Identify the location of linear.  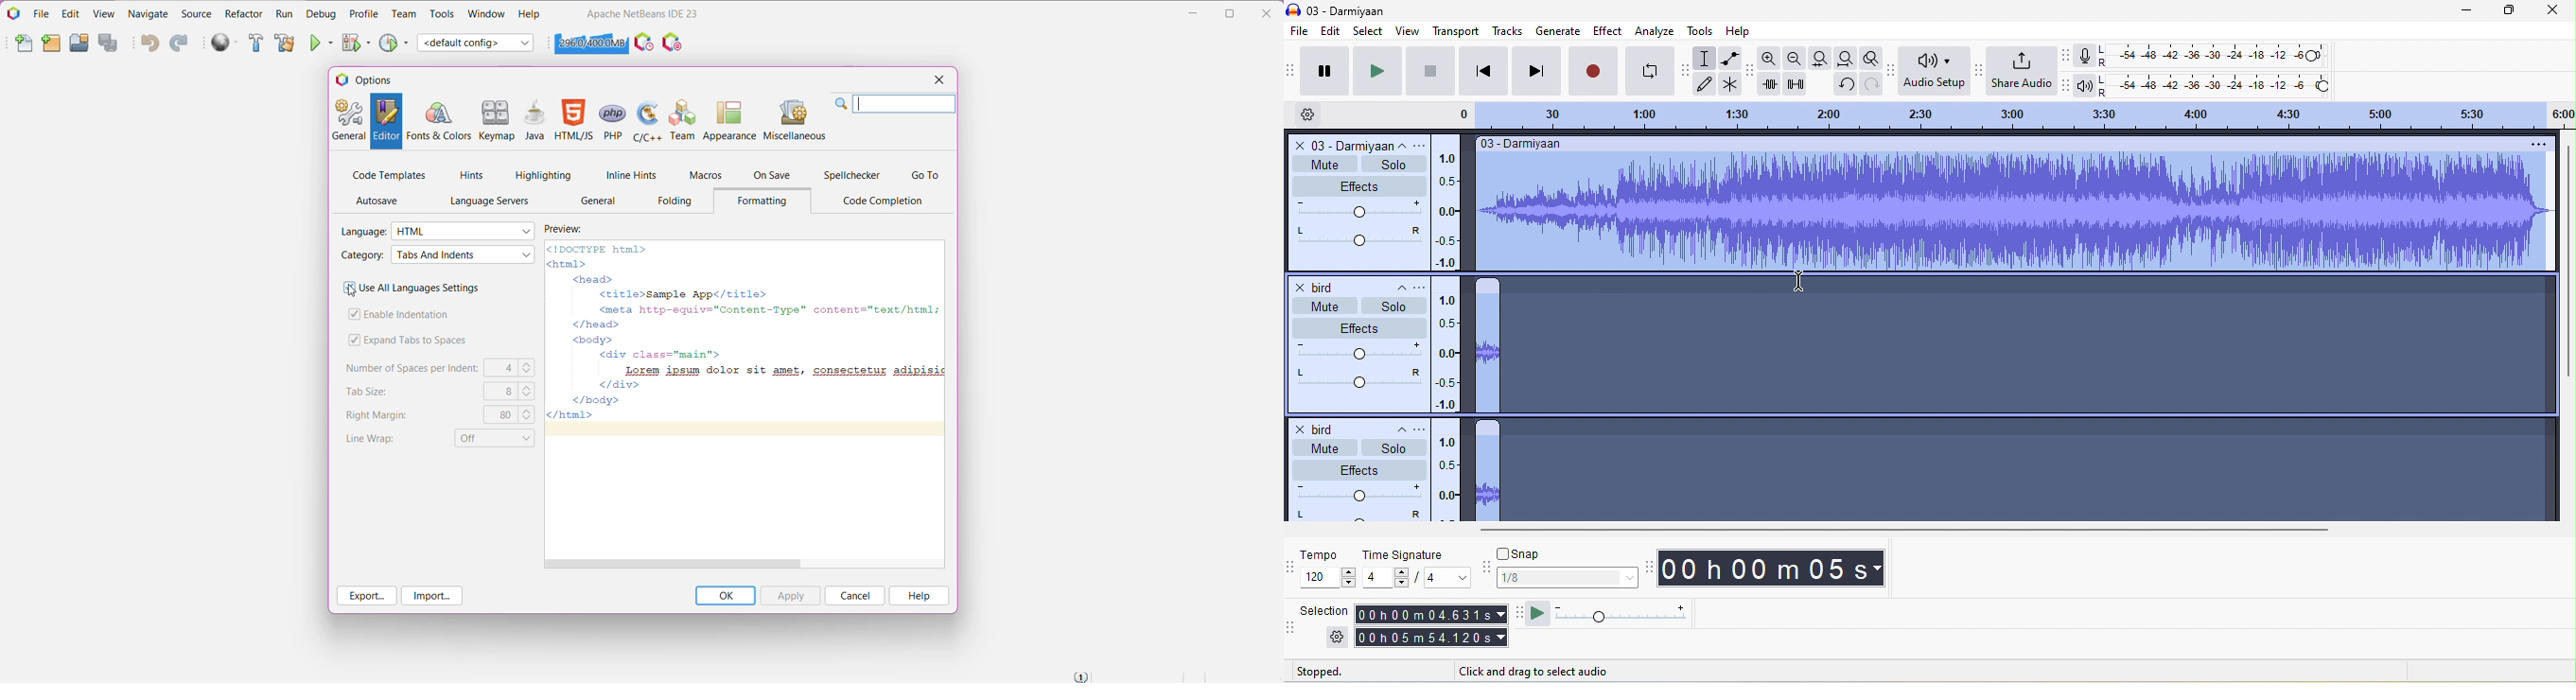
(1446, 204).